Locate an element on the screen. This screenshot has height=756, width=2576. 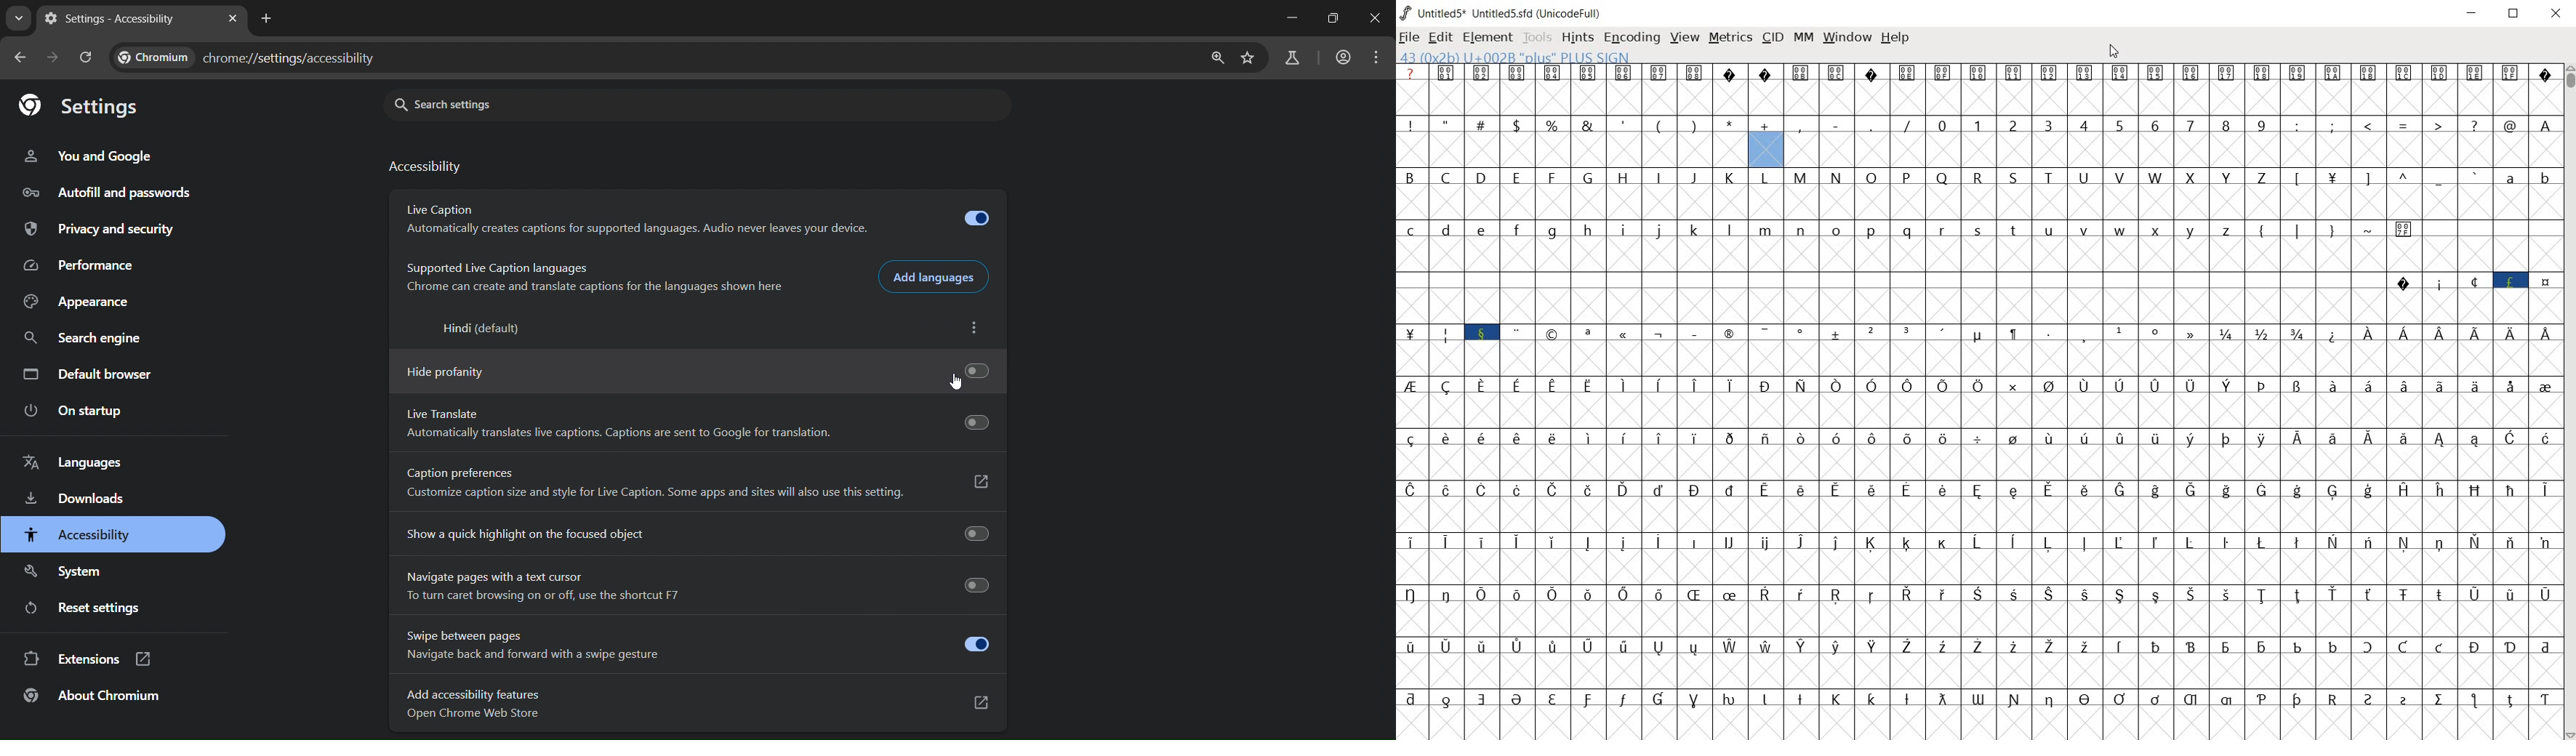
autofill and passwords is located at coordinates (114, 192).